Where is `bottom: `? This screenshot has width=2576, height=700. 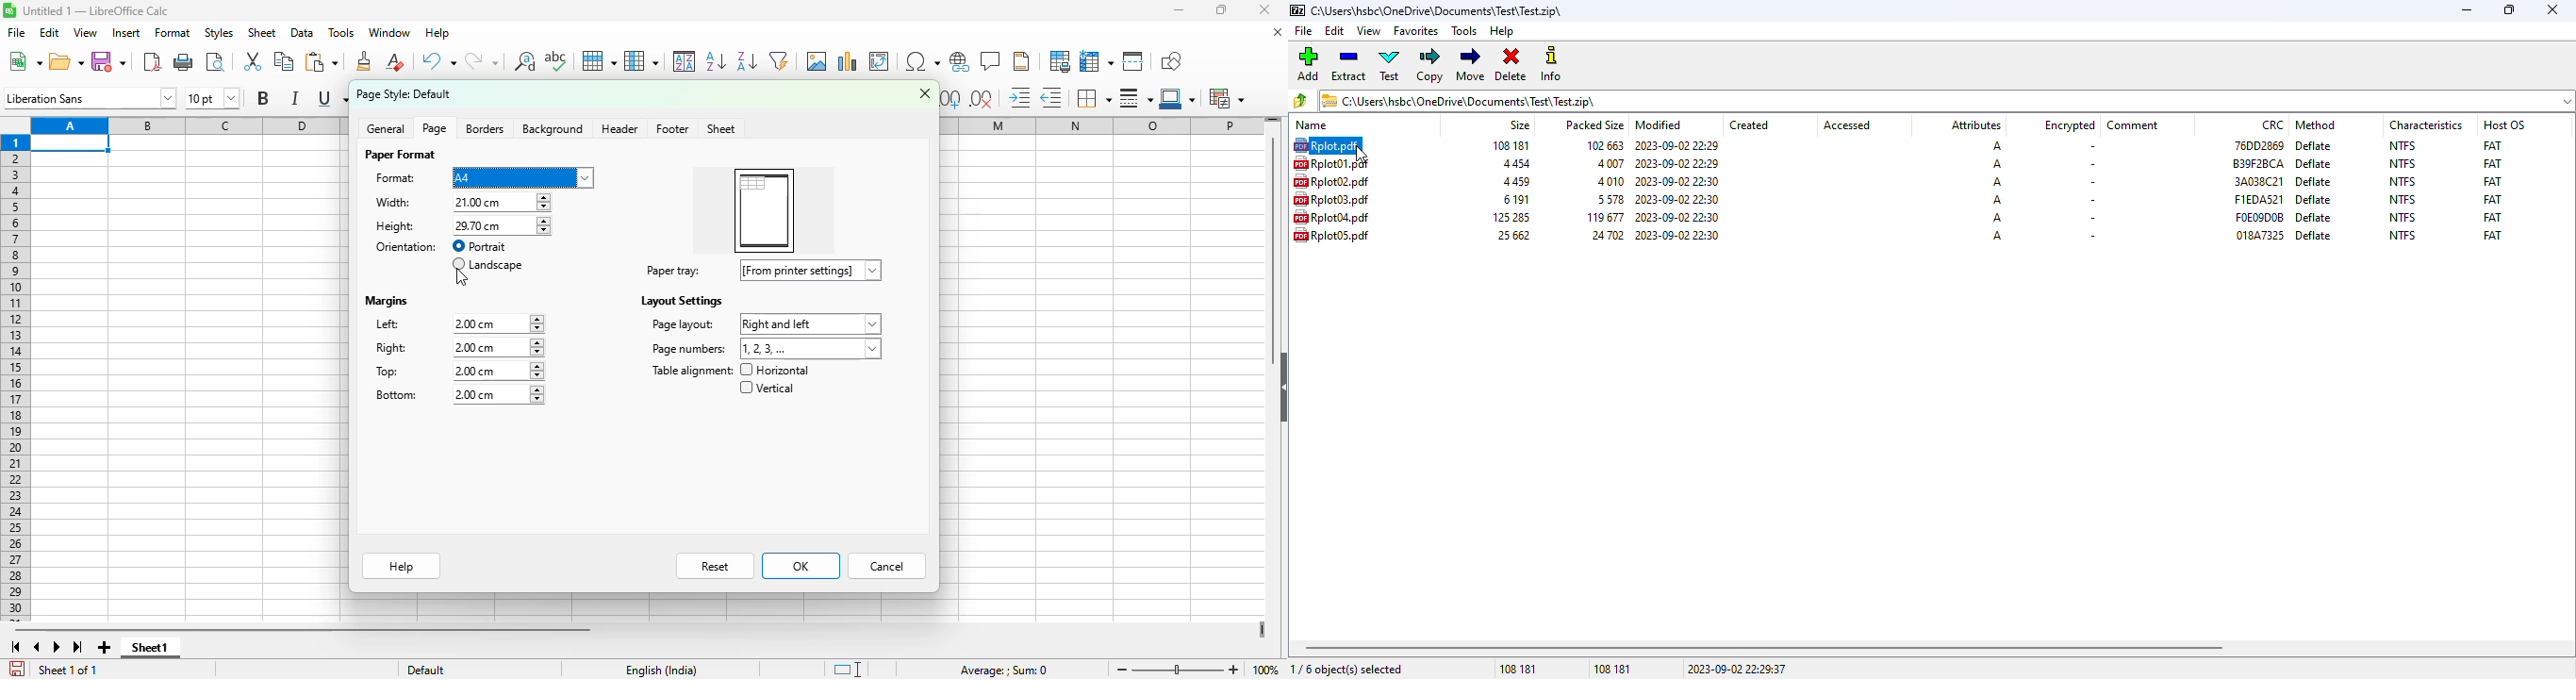
bottom:  is located at coordinates (397, 394).